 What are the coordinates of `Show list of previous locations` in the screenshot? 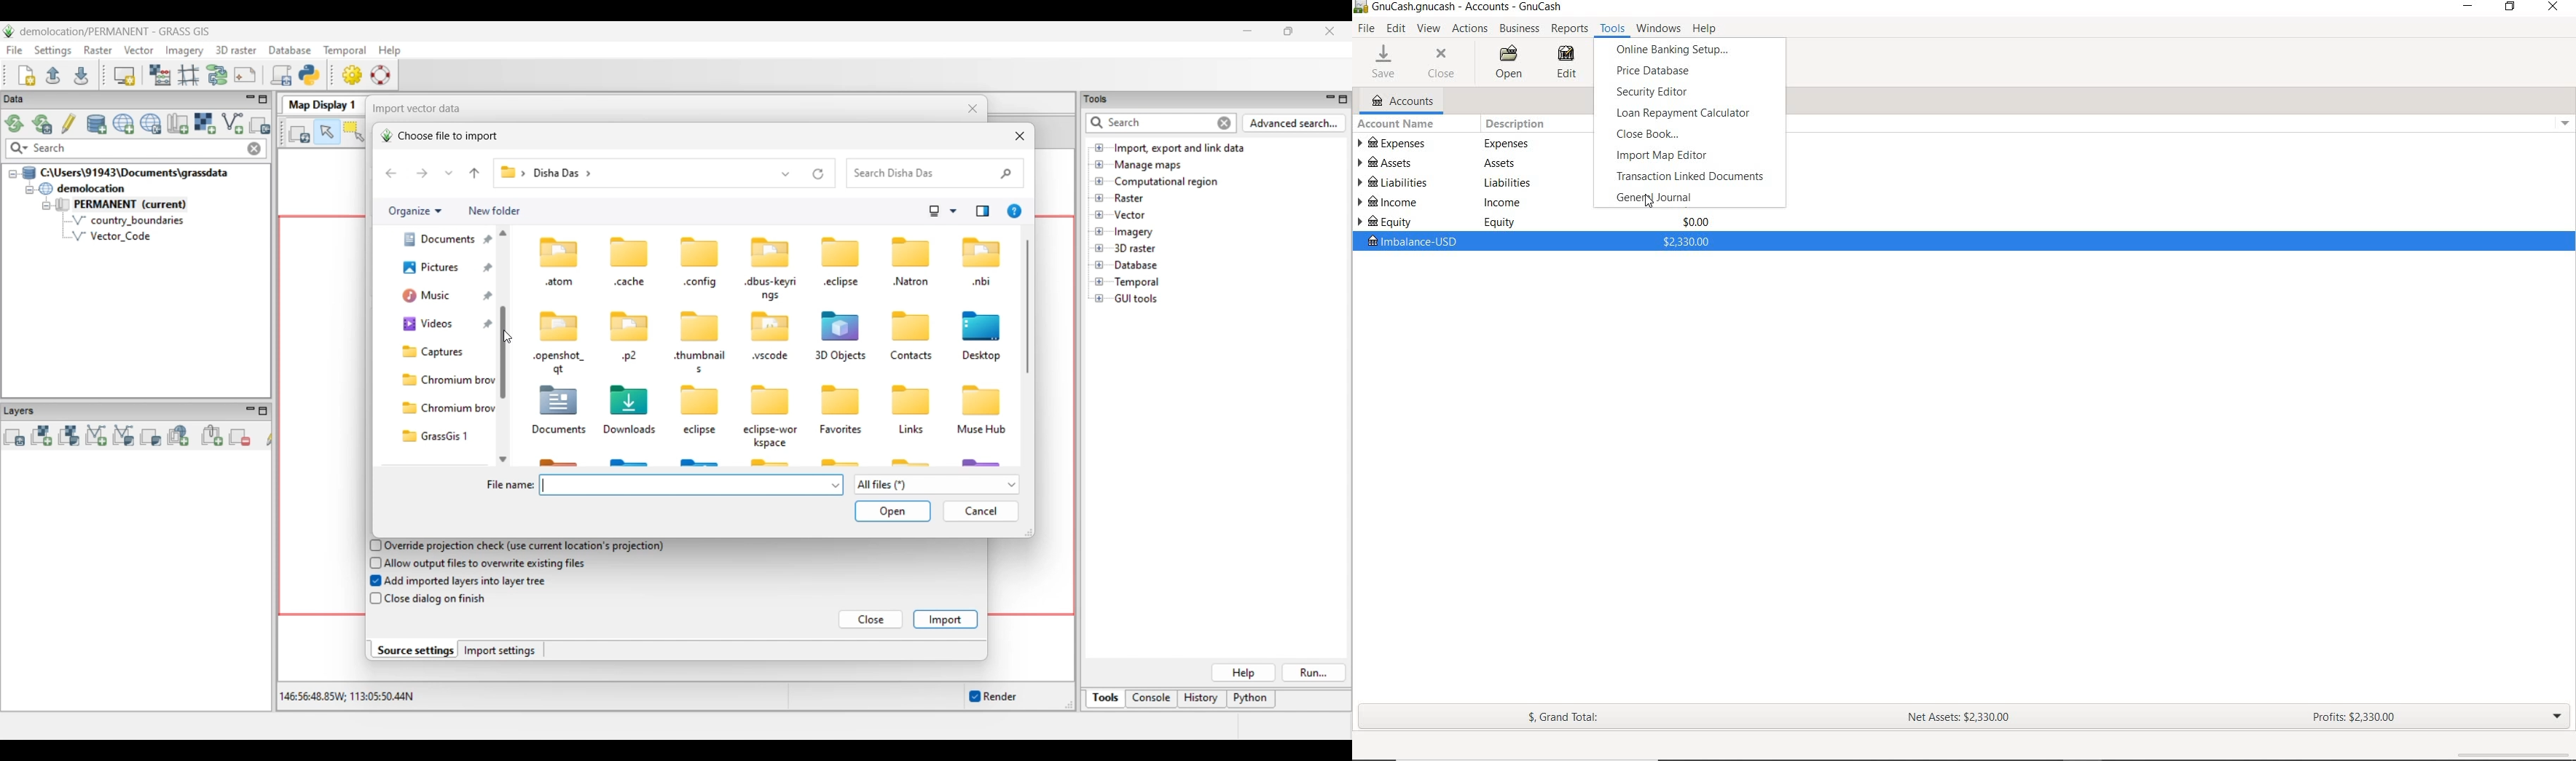 It's located at (787, 173).